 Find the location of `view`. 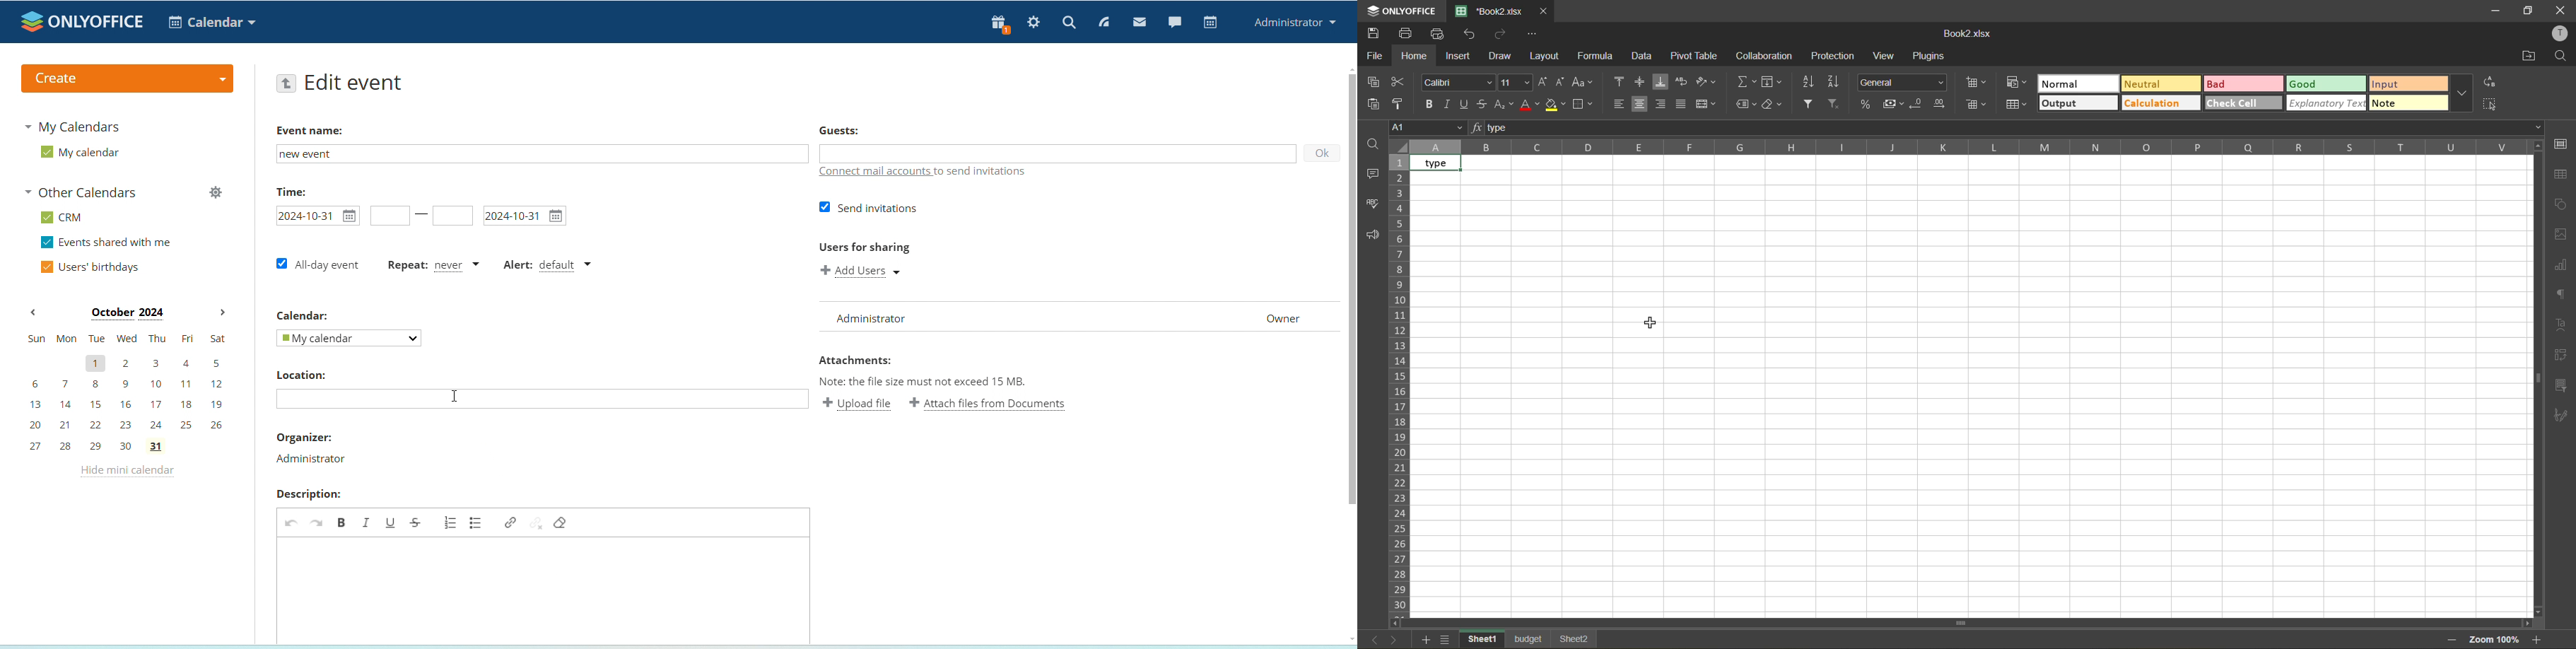

view is located at coordinates (1884, 57).